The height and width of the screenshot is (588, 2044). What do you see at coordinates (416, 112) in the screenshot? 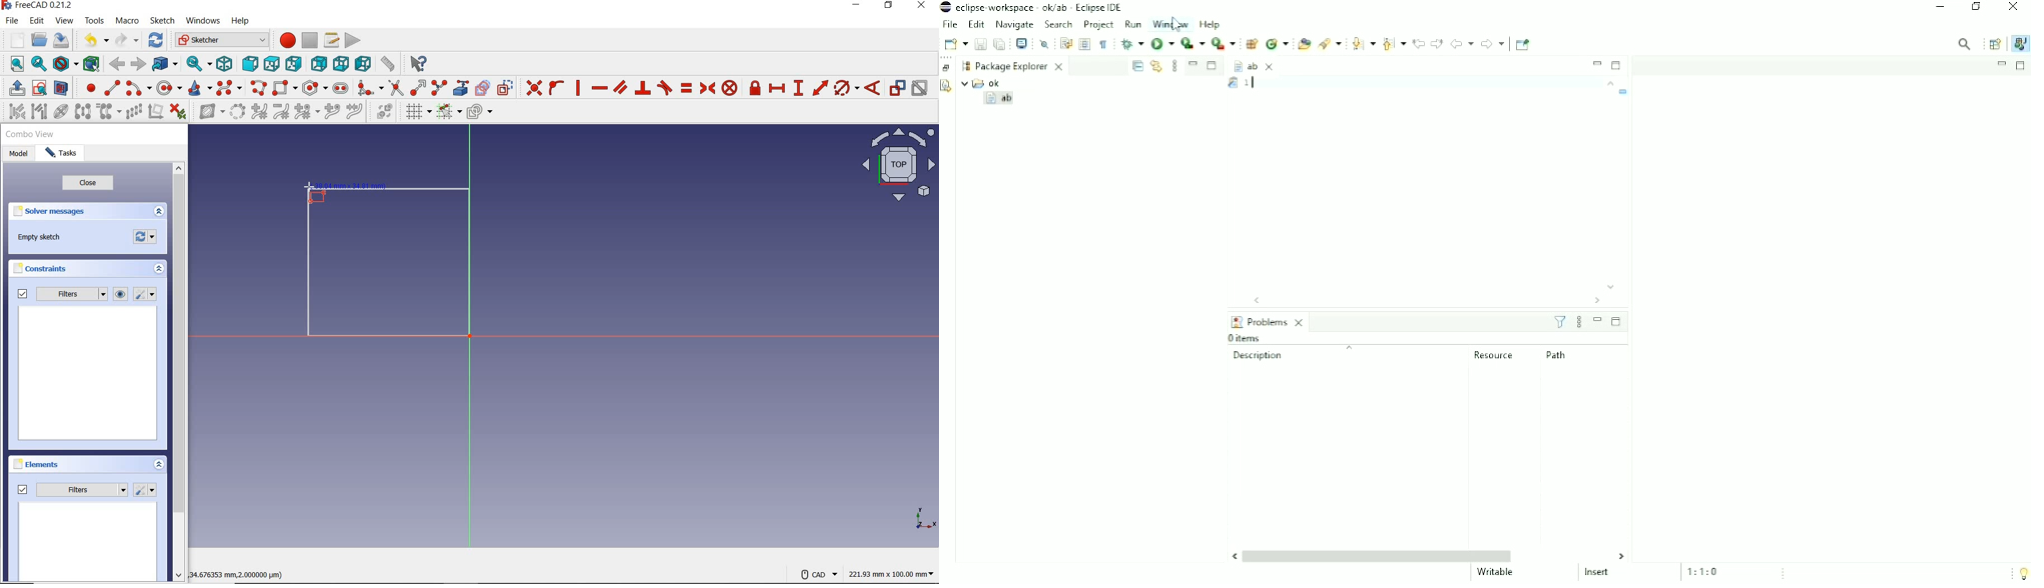
I see `toggle grid` at bounding box center [416, 112].